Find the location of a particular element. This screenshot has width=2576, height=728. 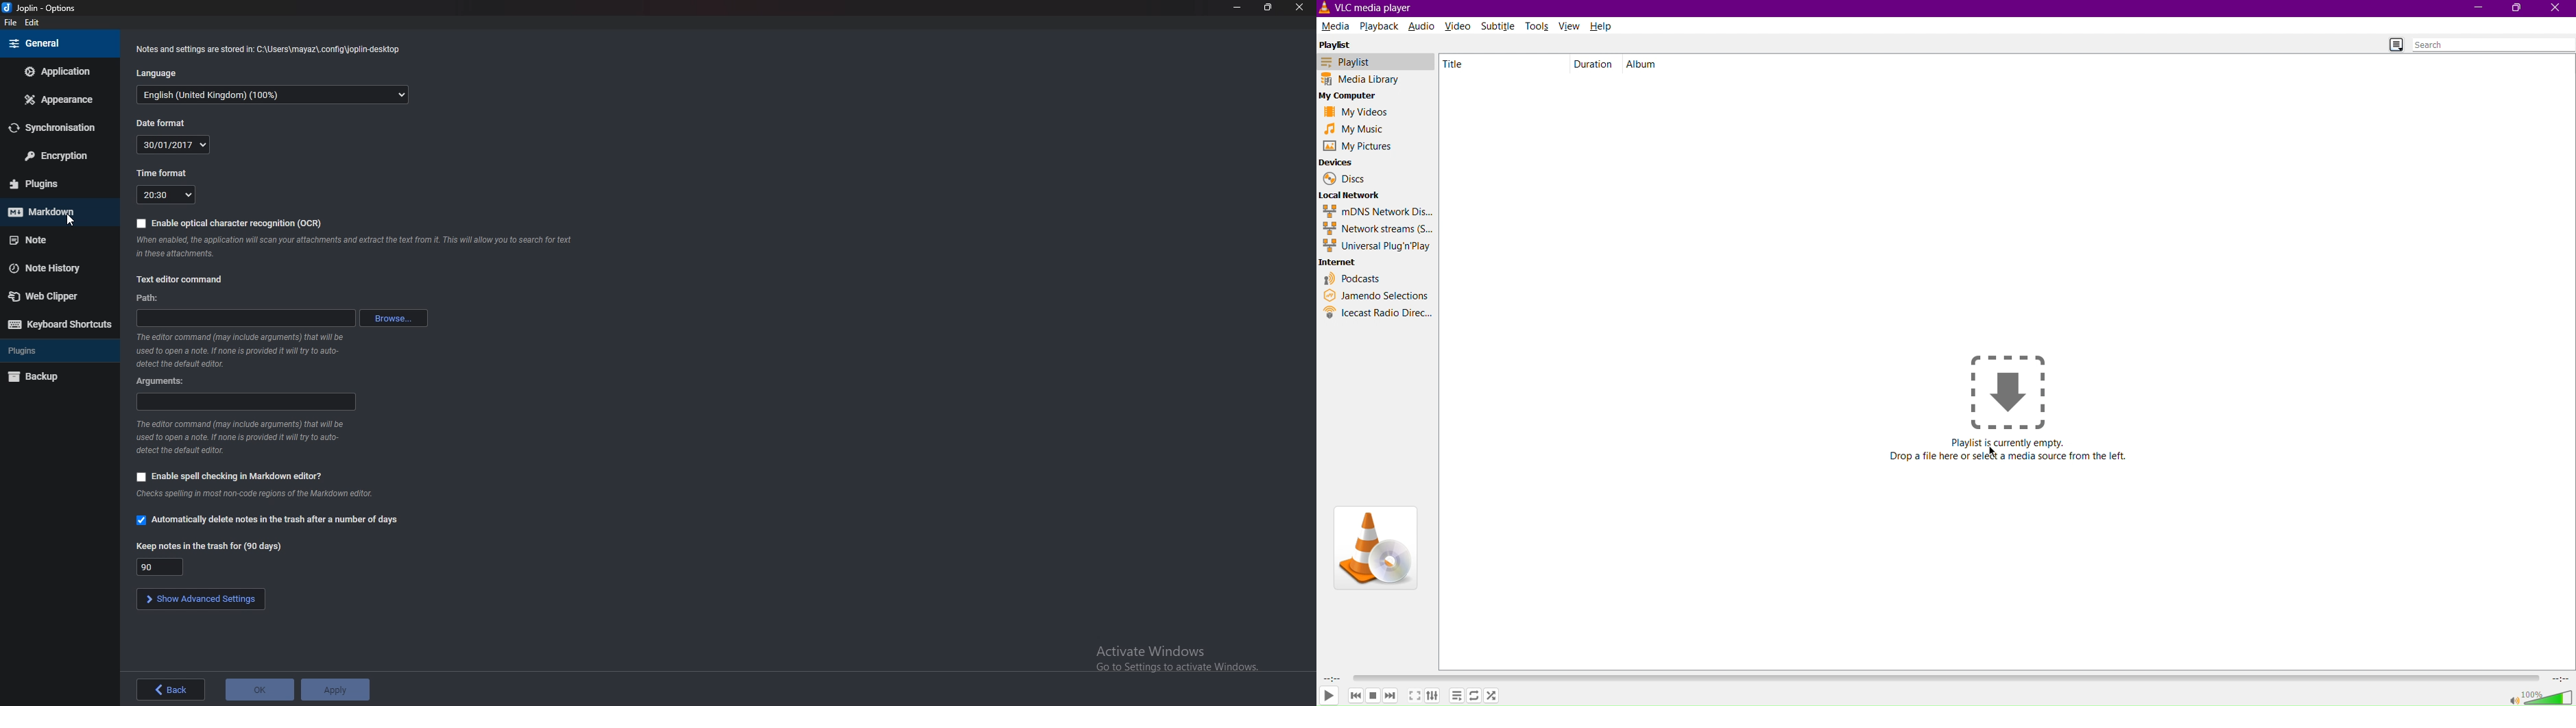

Enable spell checking is located at coordinates (230, 476).